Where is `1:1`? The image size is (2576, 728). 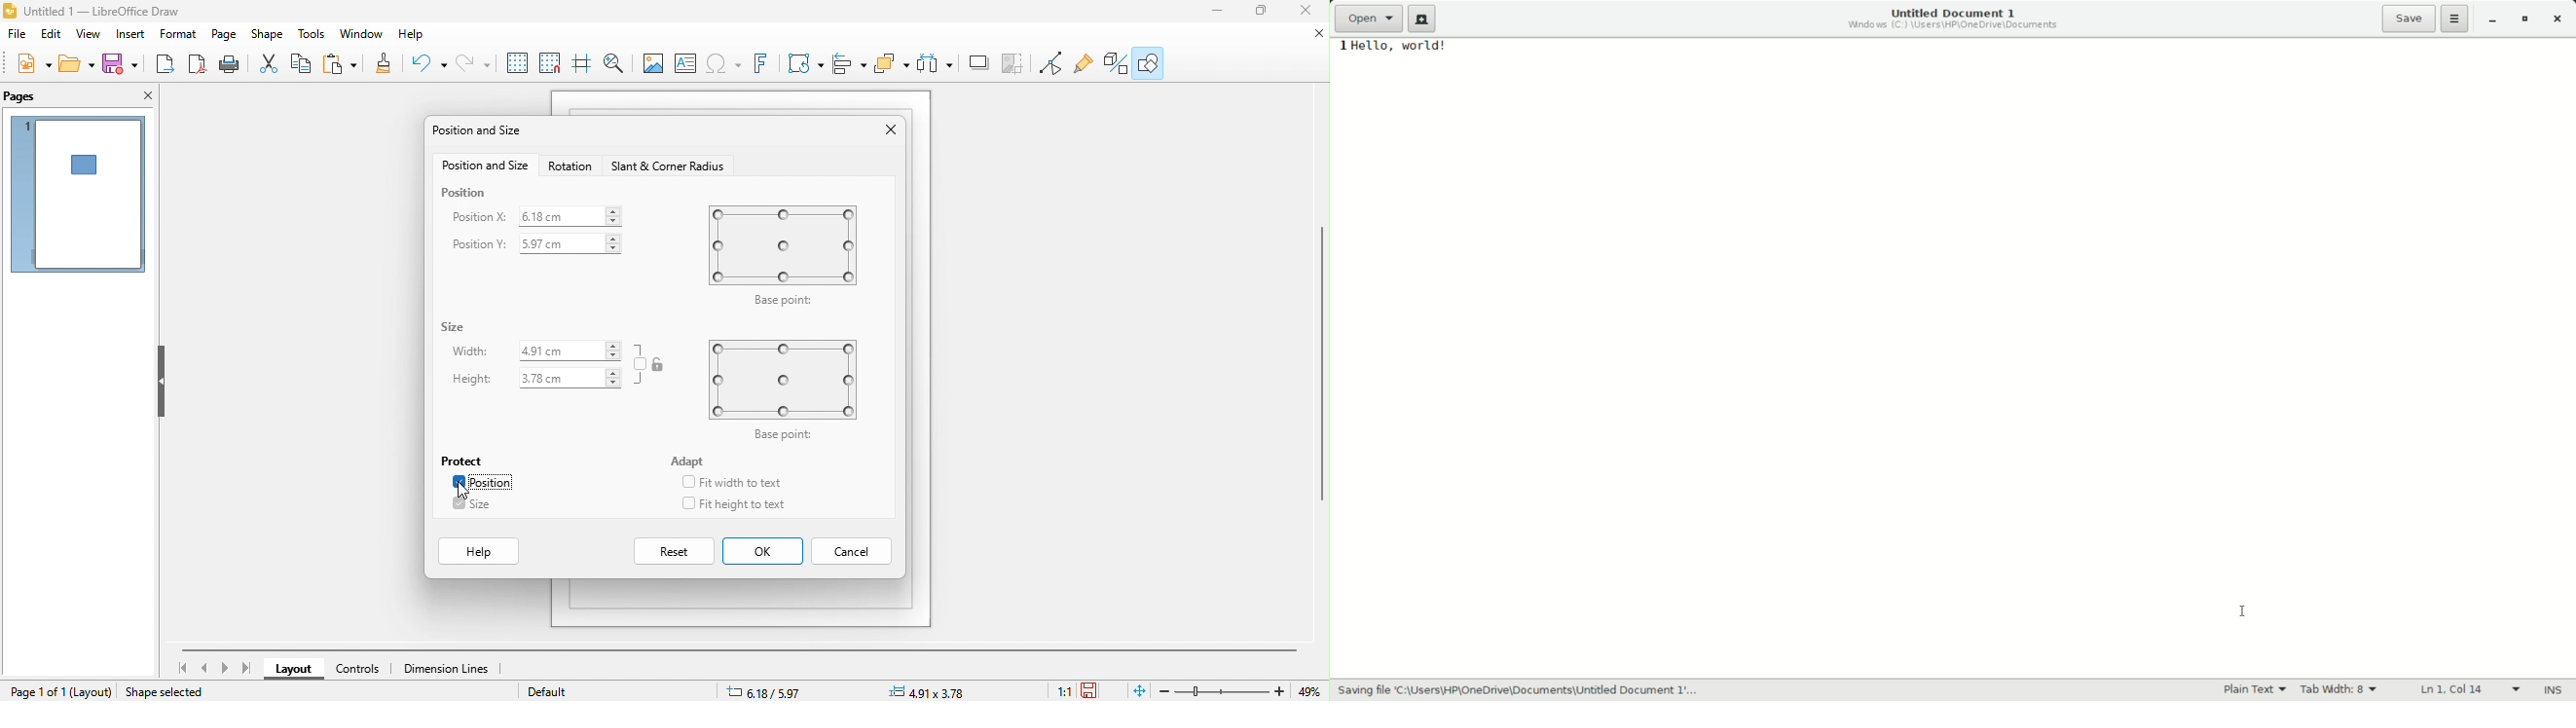
1:1 is located at coordinates (1060, 691).